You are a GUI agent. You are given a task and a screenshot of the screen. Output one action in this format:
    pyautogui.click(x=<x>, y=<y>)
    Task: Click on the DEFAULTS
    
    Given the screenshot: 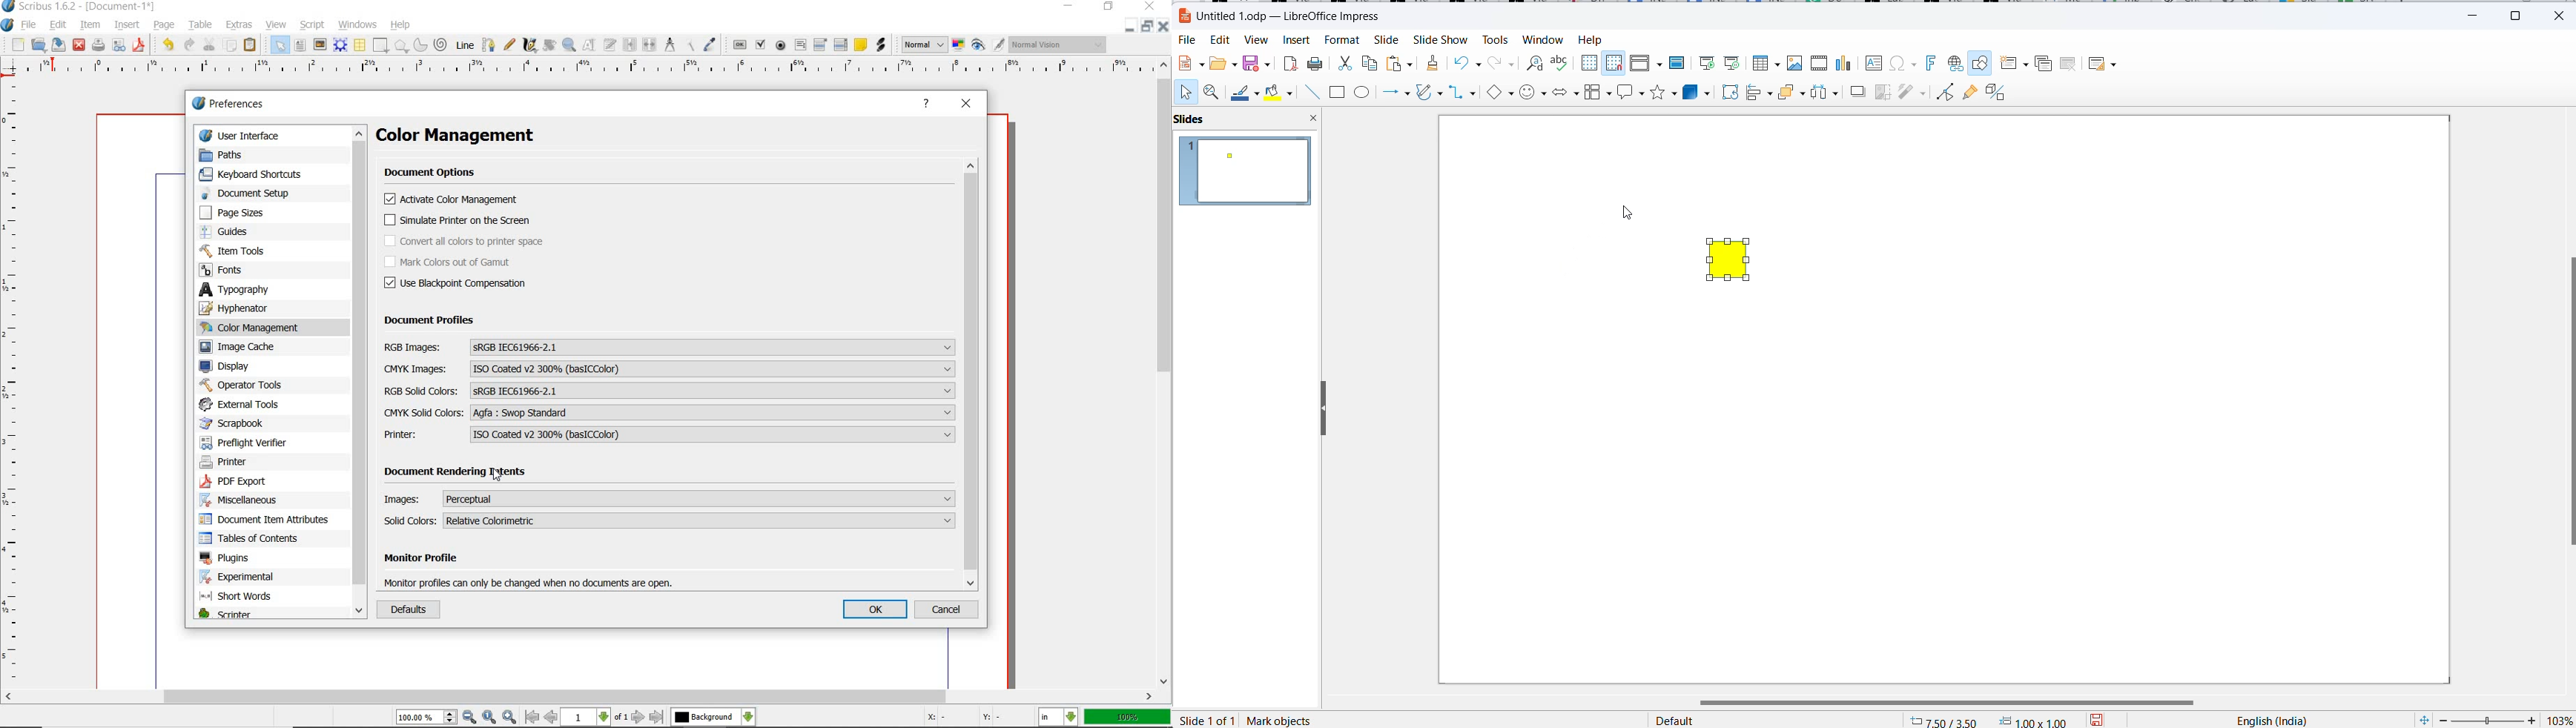 What is the action you would take?
    pyautogui.click(x=406, y=610)
    